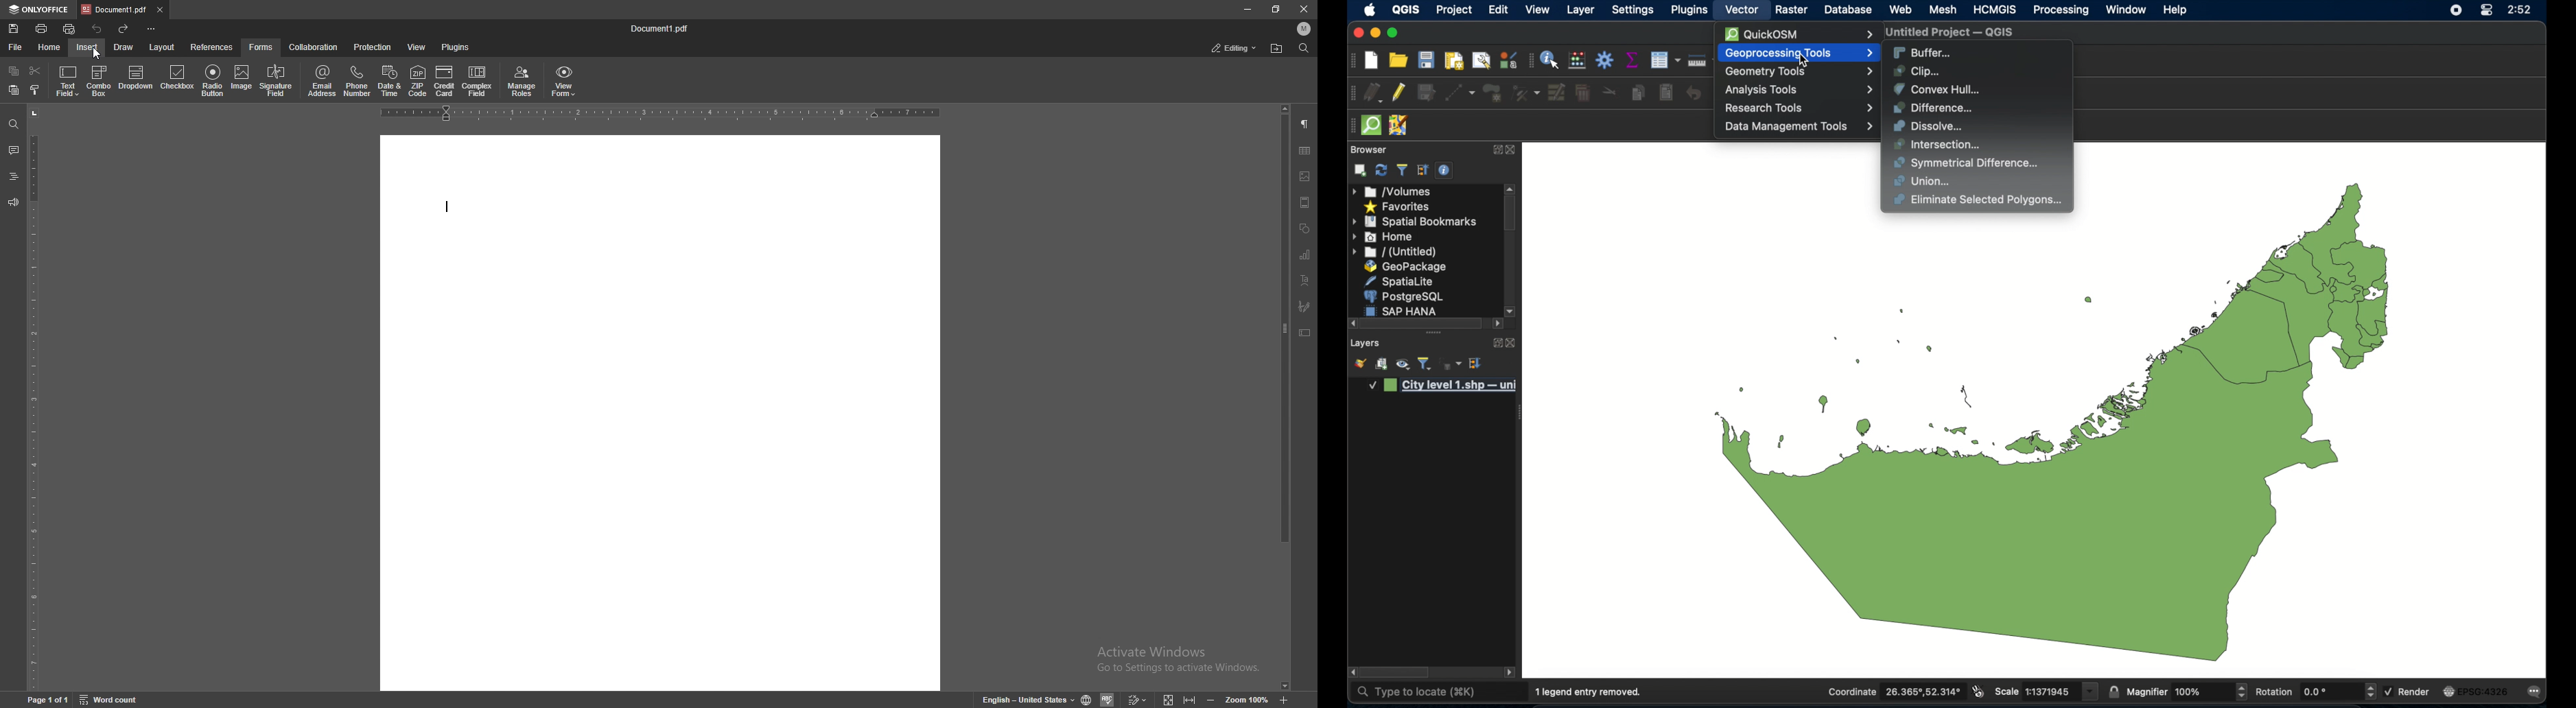 This screenshot has height=728, width=2576. Describe the element at coordinates (16, 47) in the screenshot. I see `file` at that location.